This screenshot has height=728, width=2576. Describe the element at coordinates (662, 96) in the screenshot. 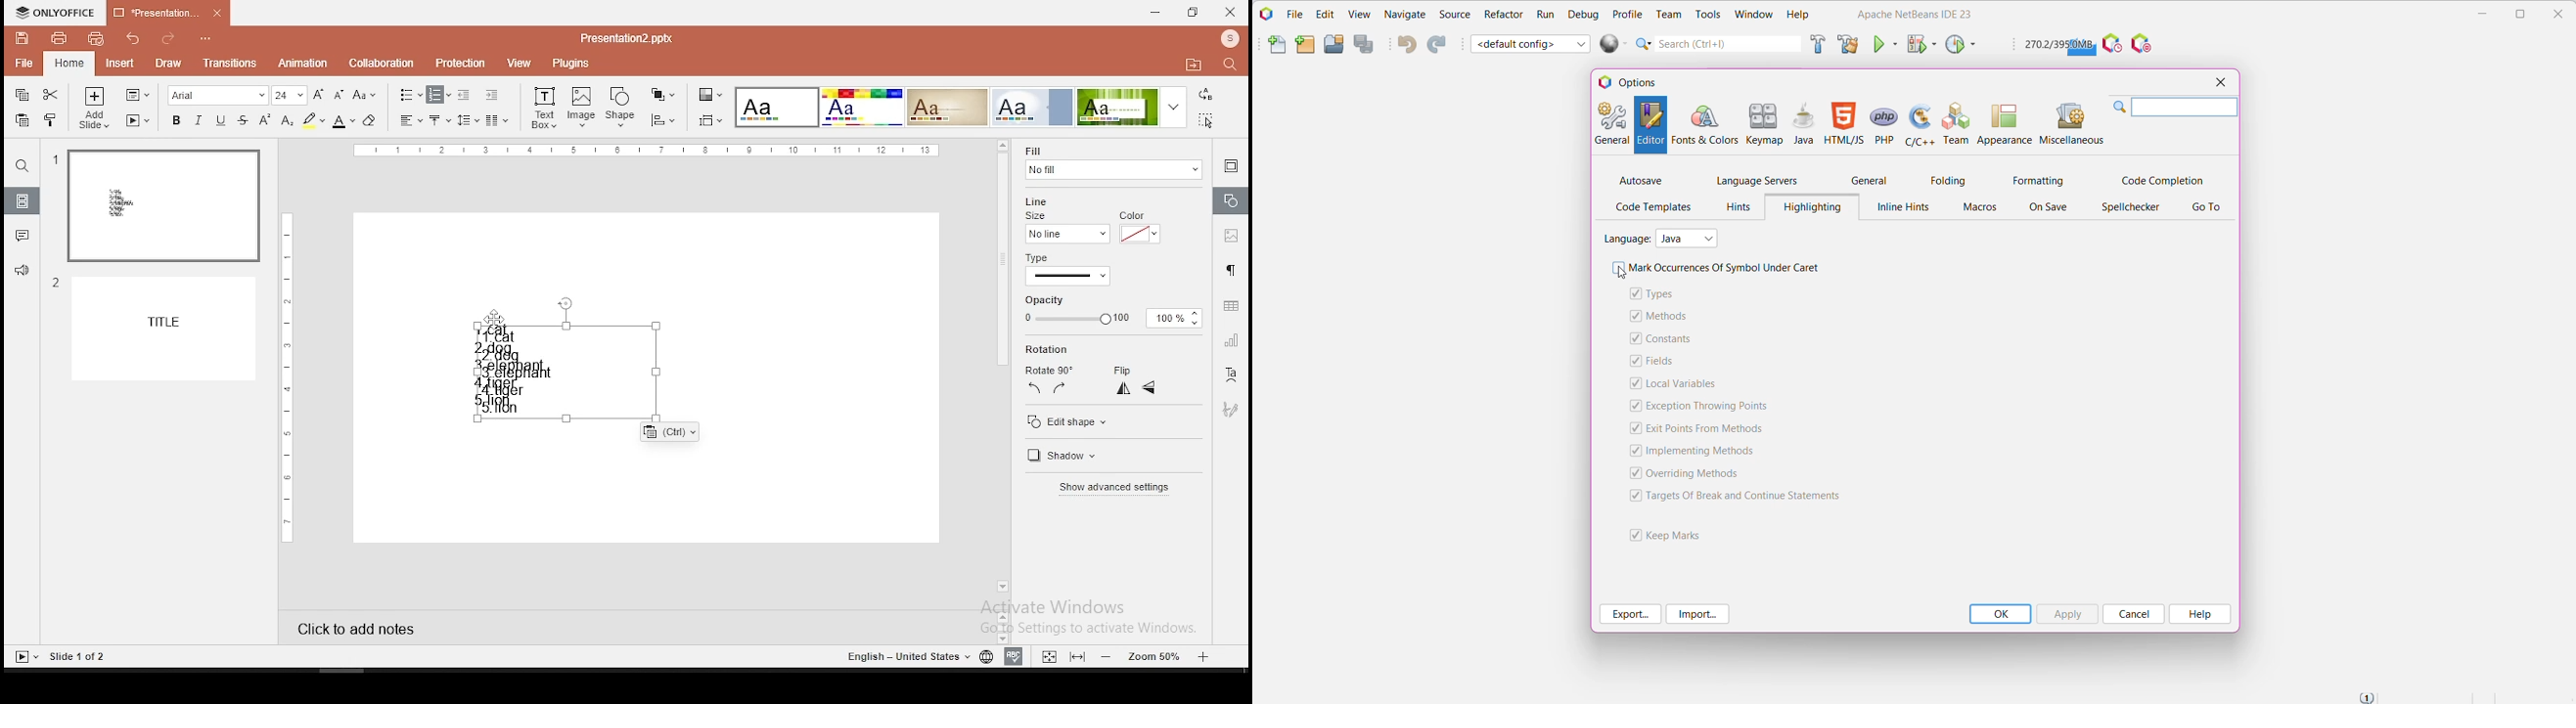

I see `arrange objects` at that location.